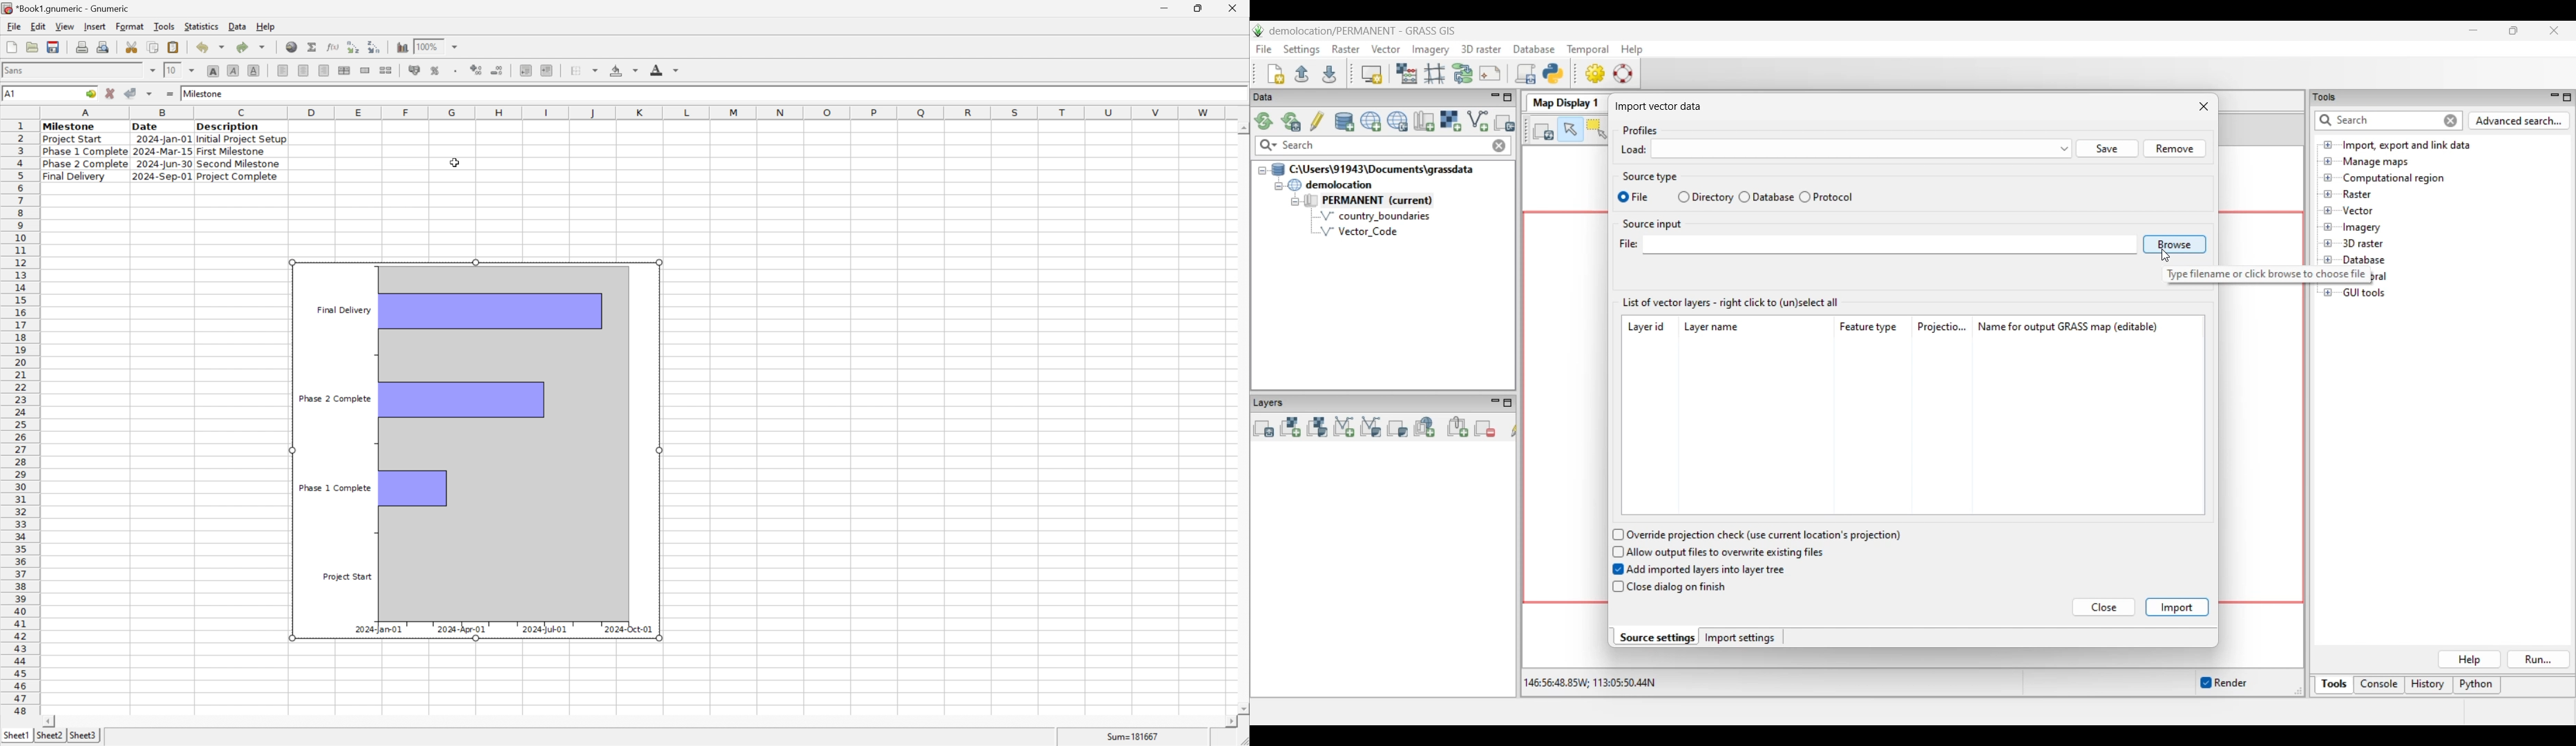  What do you see at coordinates (1242, 417) in the screenshot?
I see `scroll bar` at bounding box center [1242, 417].